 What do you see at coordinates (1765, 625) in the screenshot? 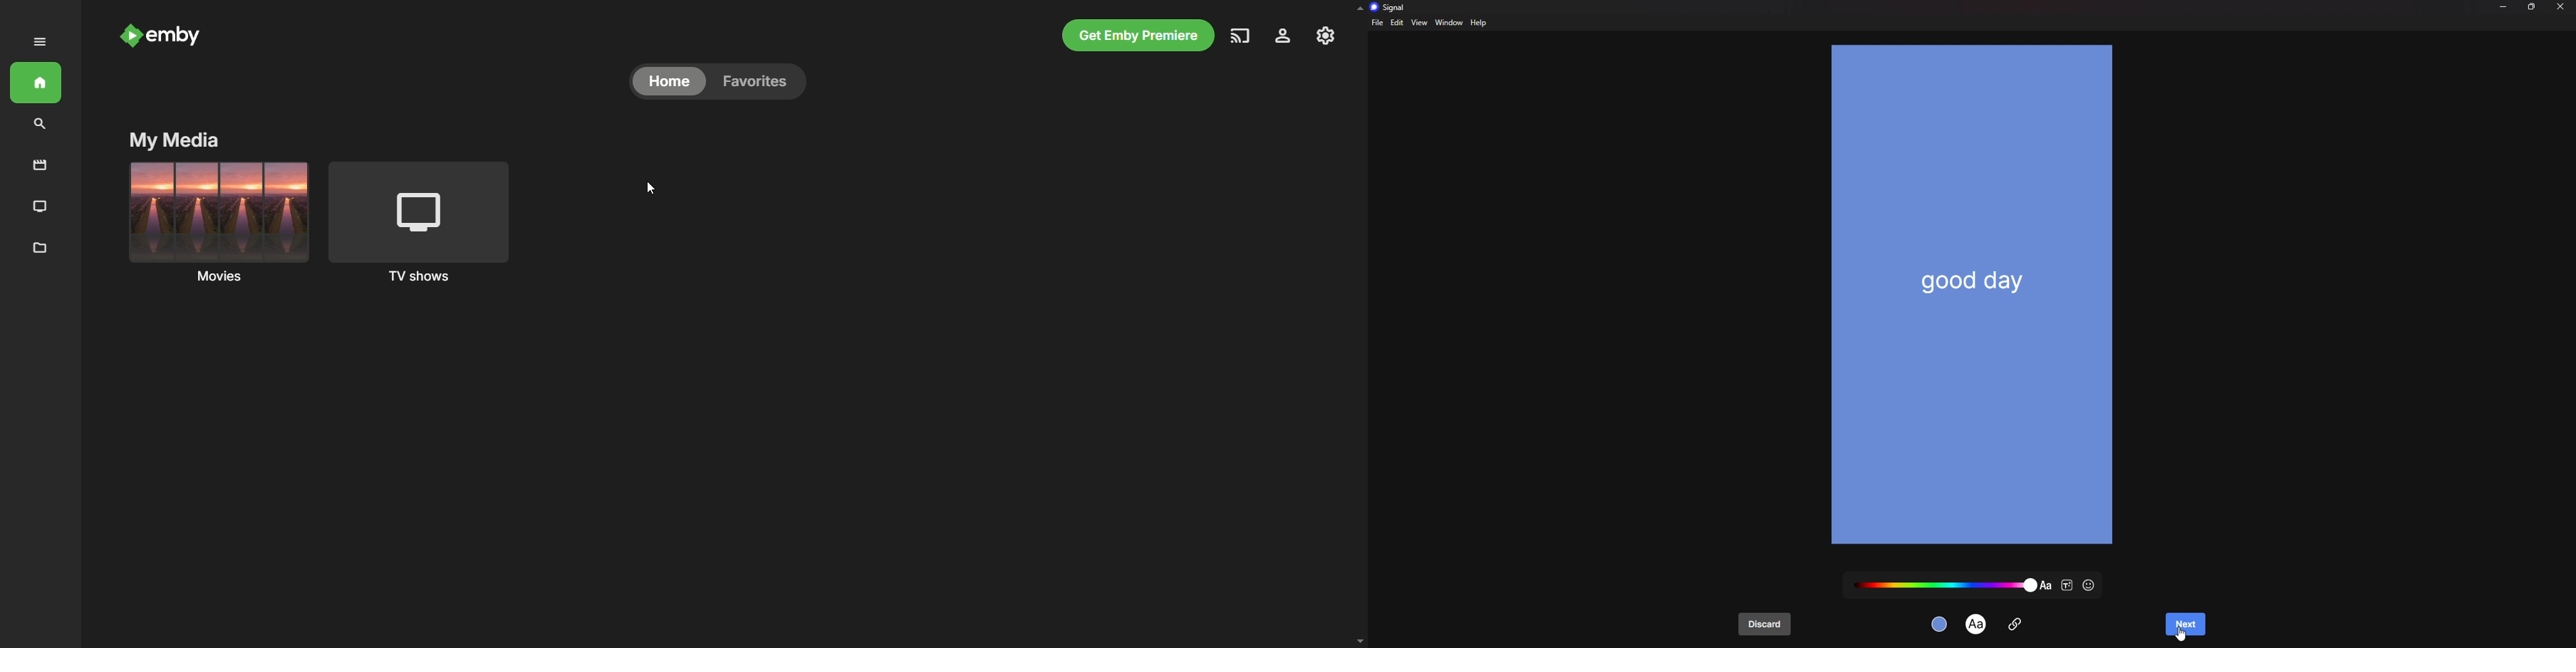
I see `discard` at bounding box center [1765, 625].